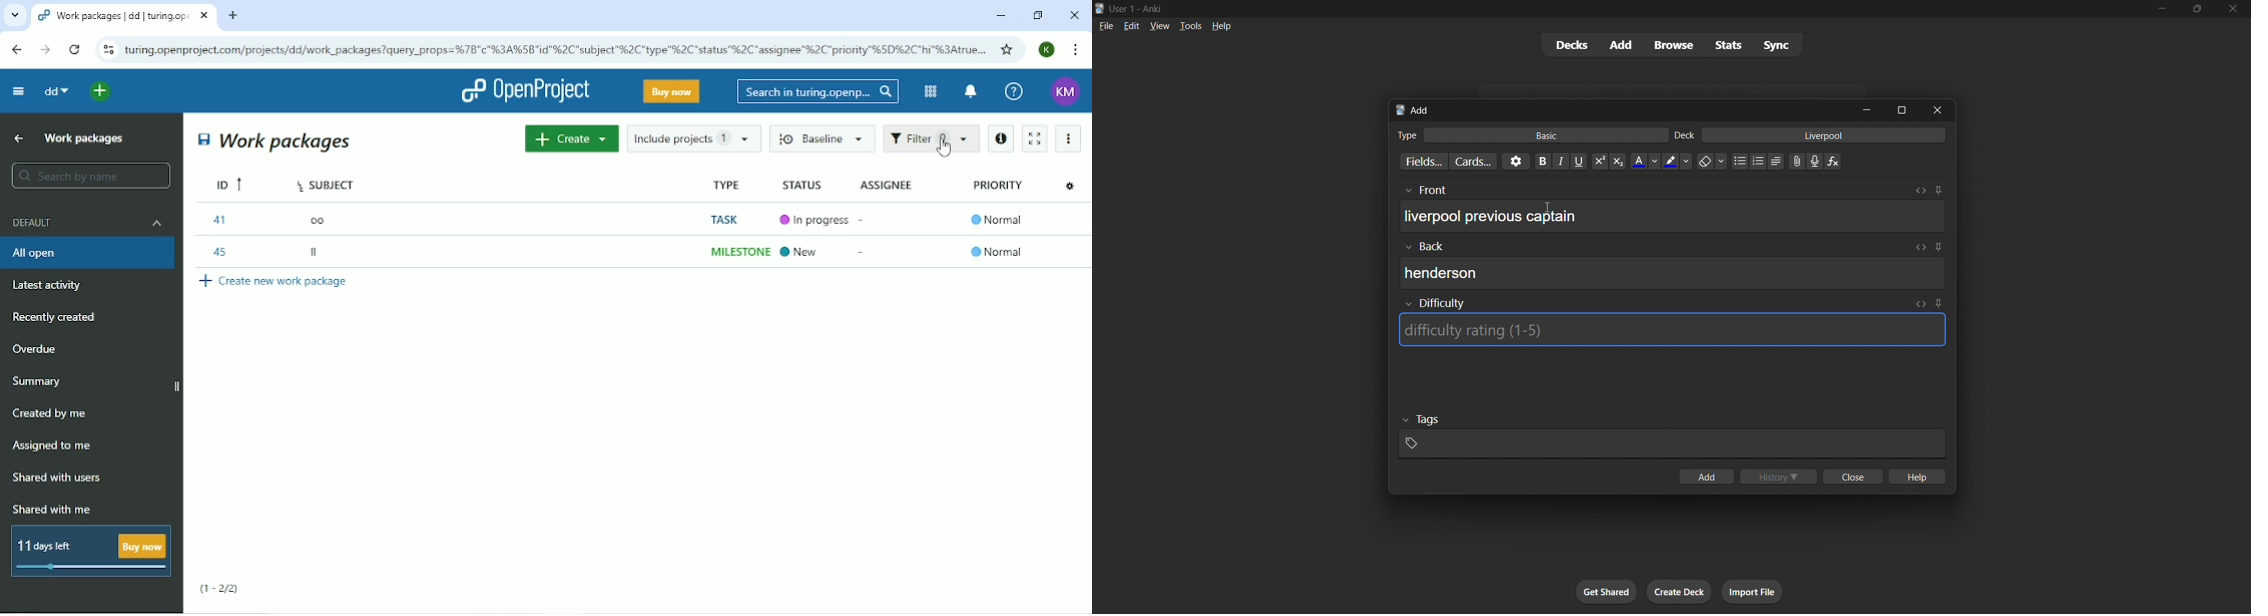  Describe the element at coordinates (805, 253) in the screenshot. I see `New` at that location.